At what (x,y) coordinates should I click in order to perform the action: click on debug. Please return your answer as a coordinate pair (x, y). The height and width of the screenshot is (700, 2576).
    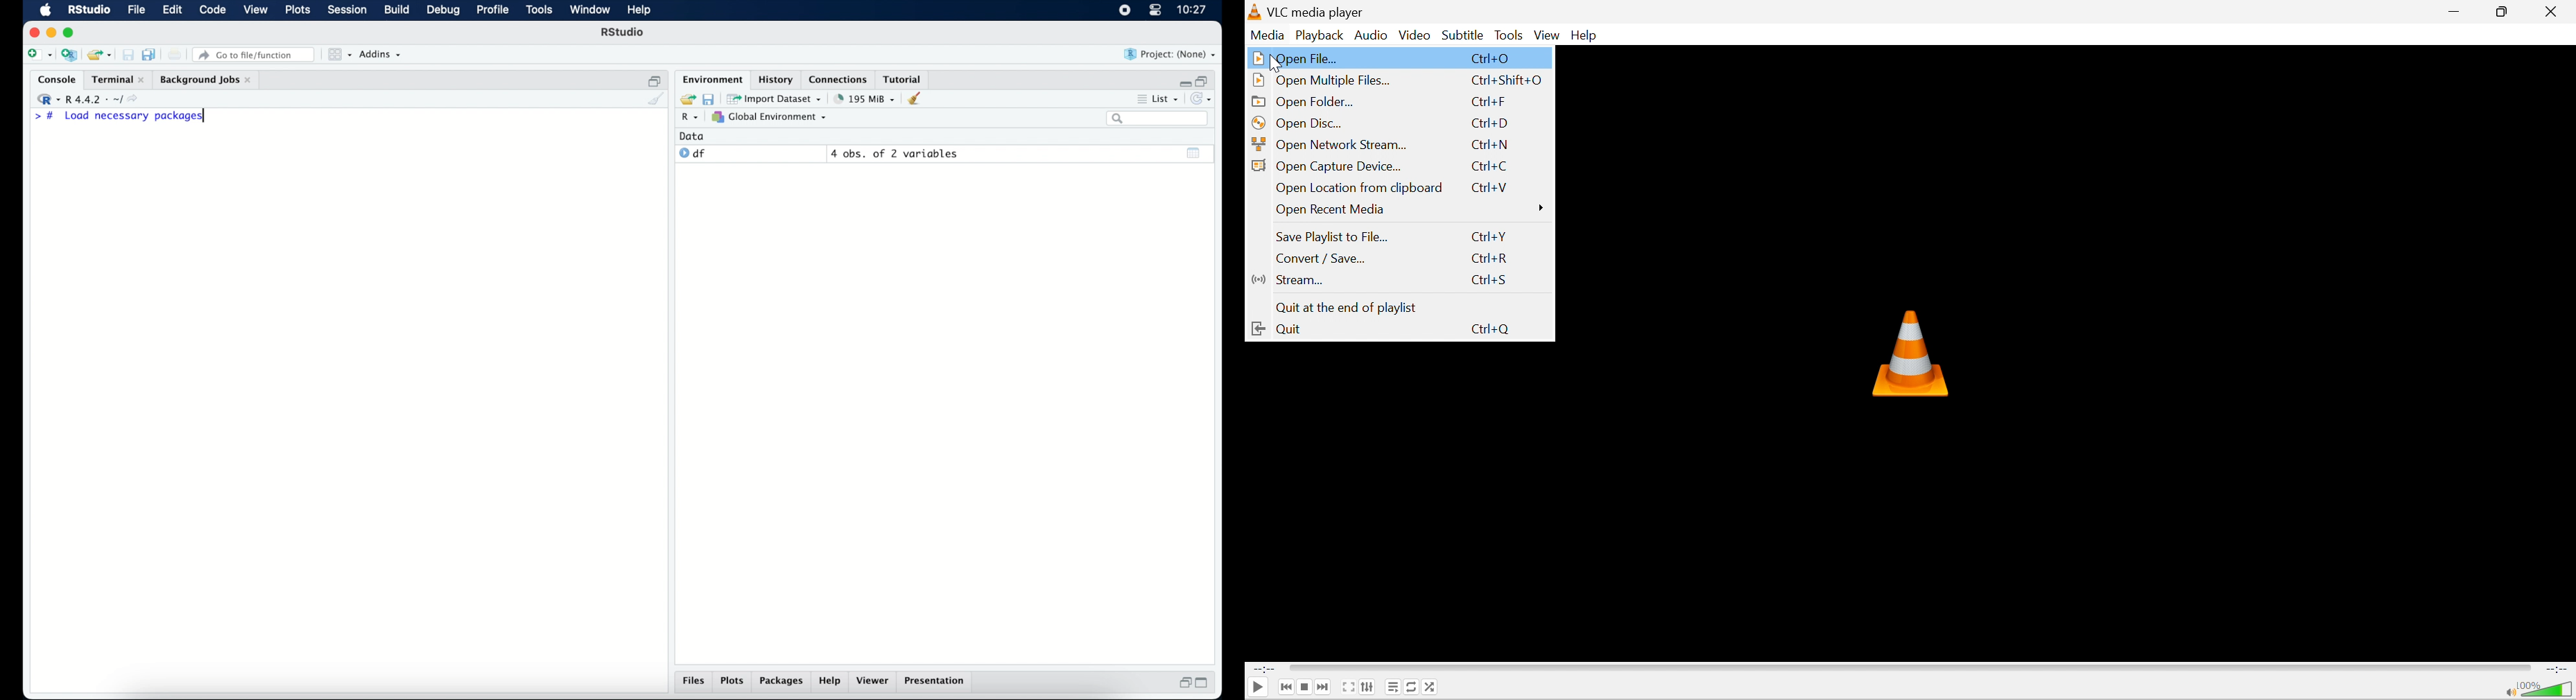
    Looking at the image, I should click on (444, 11).